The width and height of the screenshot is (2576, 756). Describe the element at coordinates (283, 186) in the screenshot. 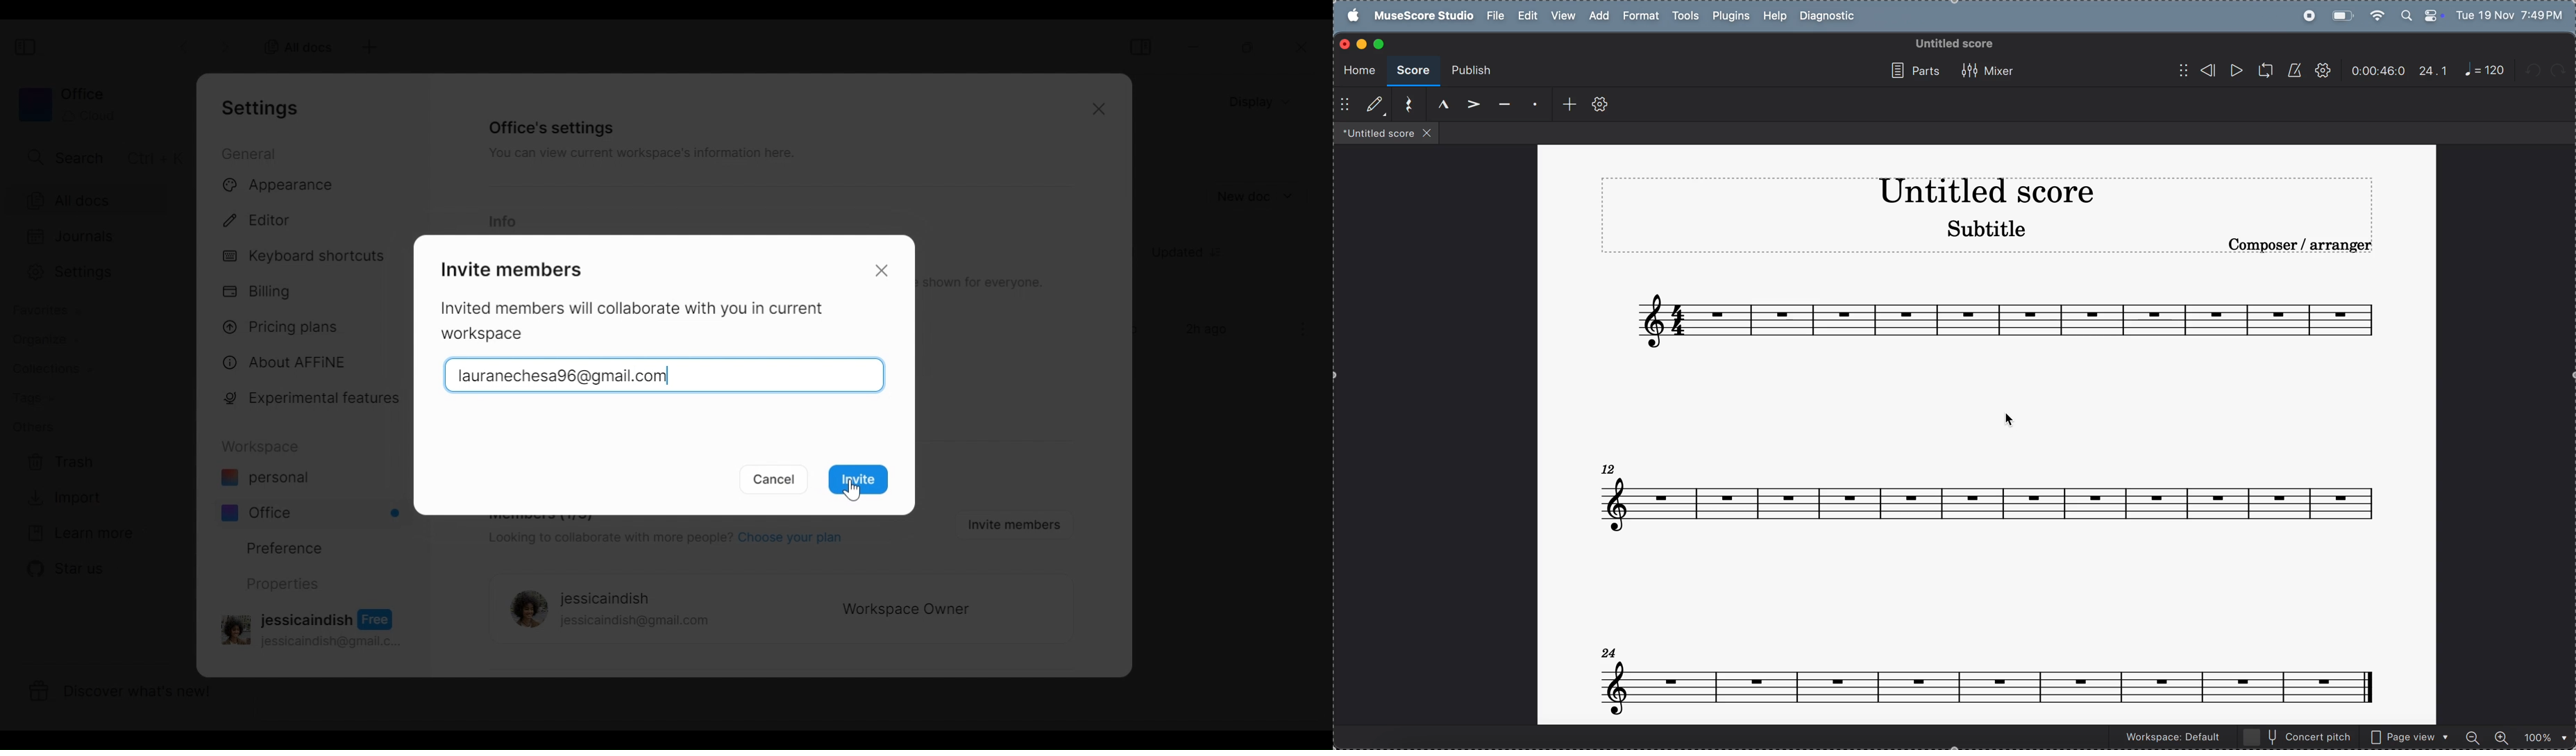

I see `Appearance` at that location.